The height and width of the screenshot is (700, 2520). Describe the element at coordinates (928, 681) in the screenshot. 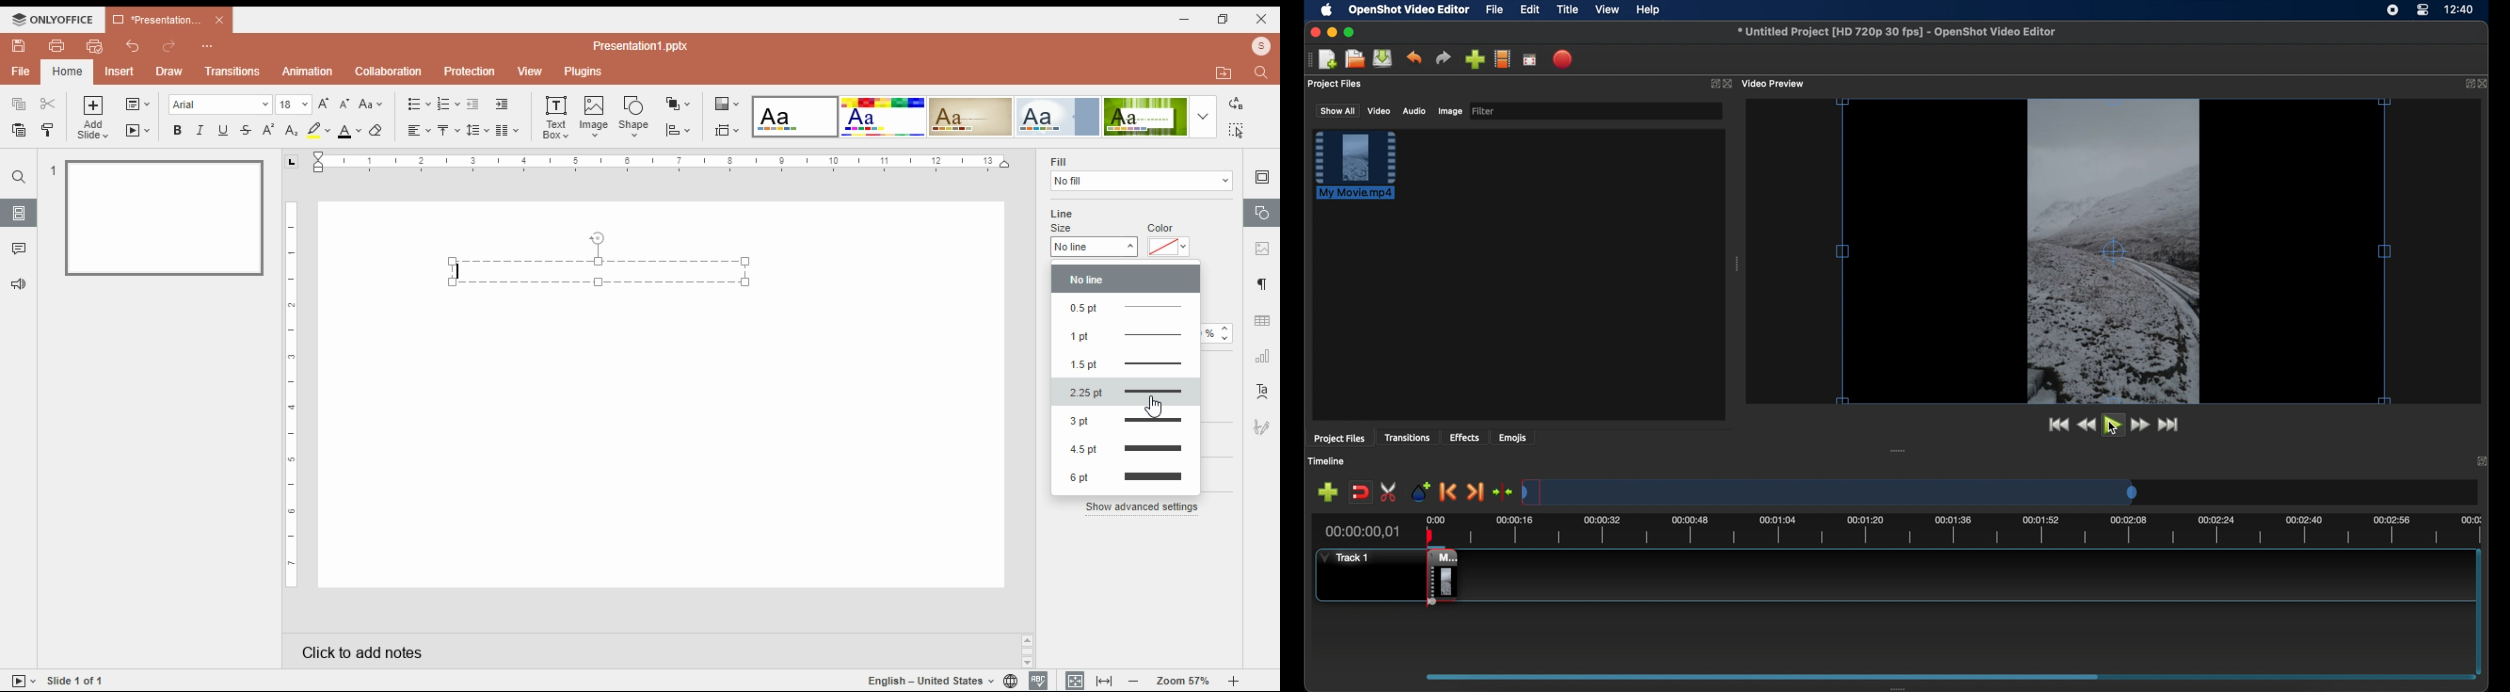

I see `language` at that location.